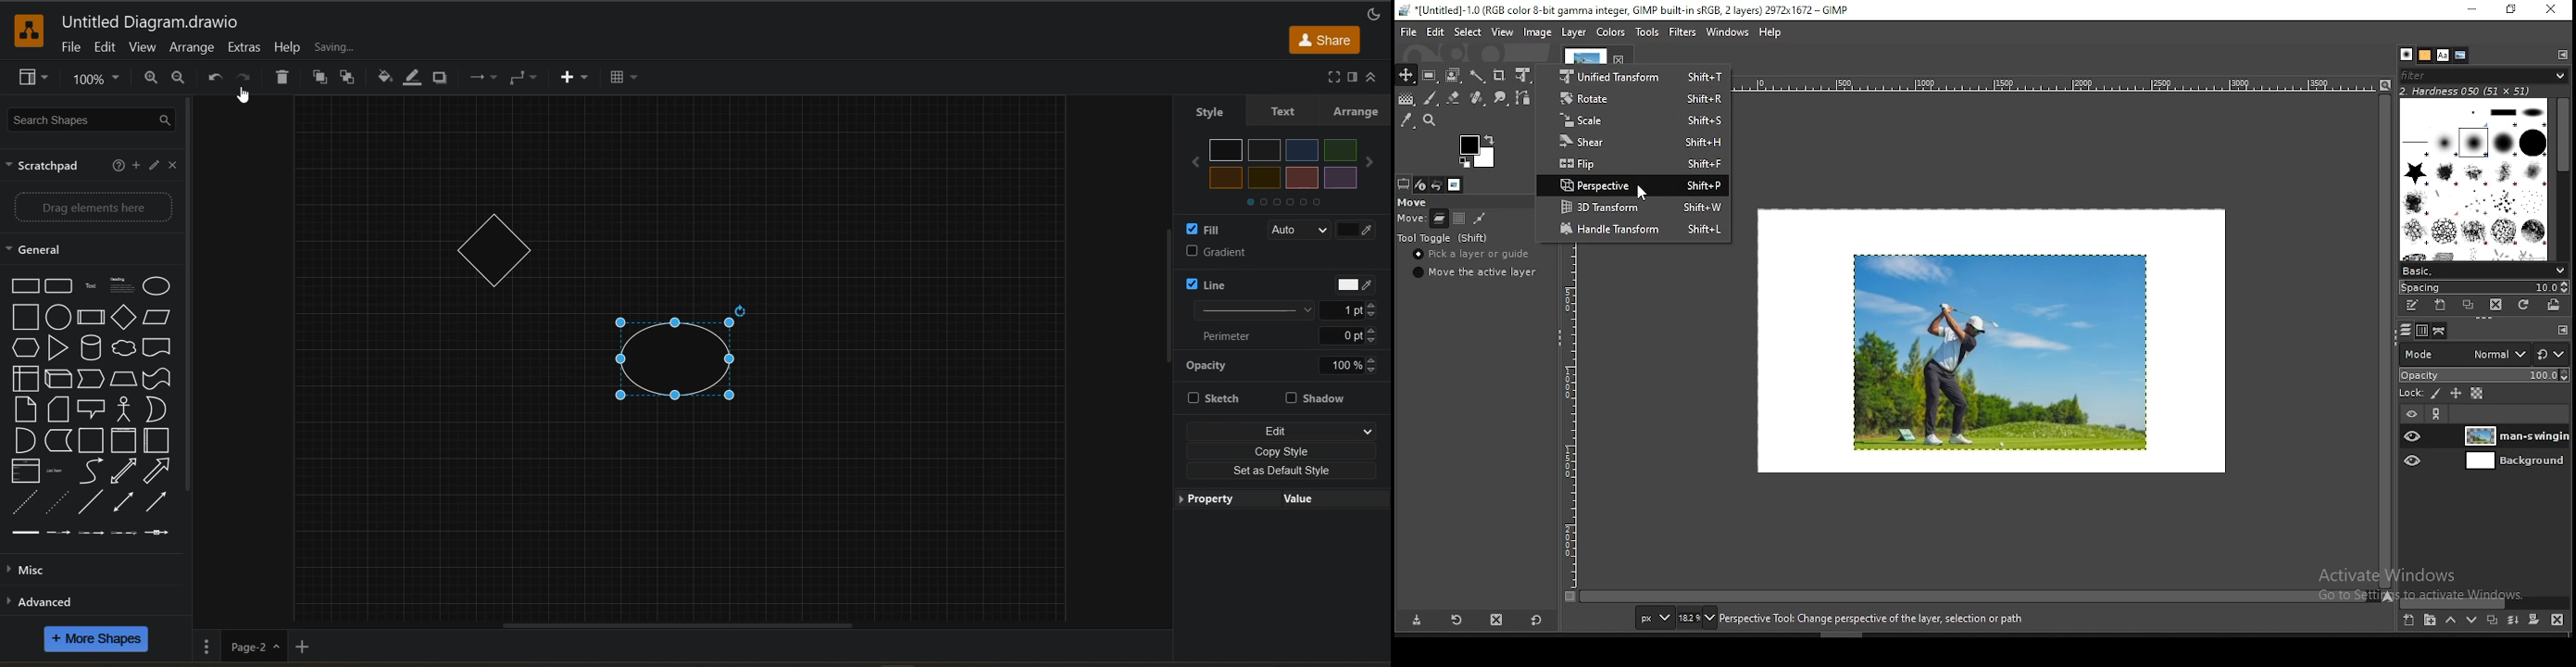 The image size is (2576, 672). What do you see at coordinates (2552, 10) in the screenshot?
I see `close window` at bounding box center [2552, 10].